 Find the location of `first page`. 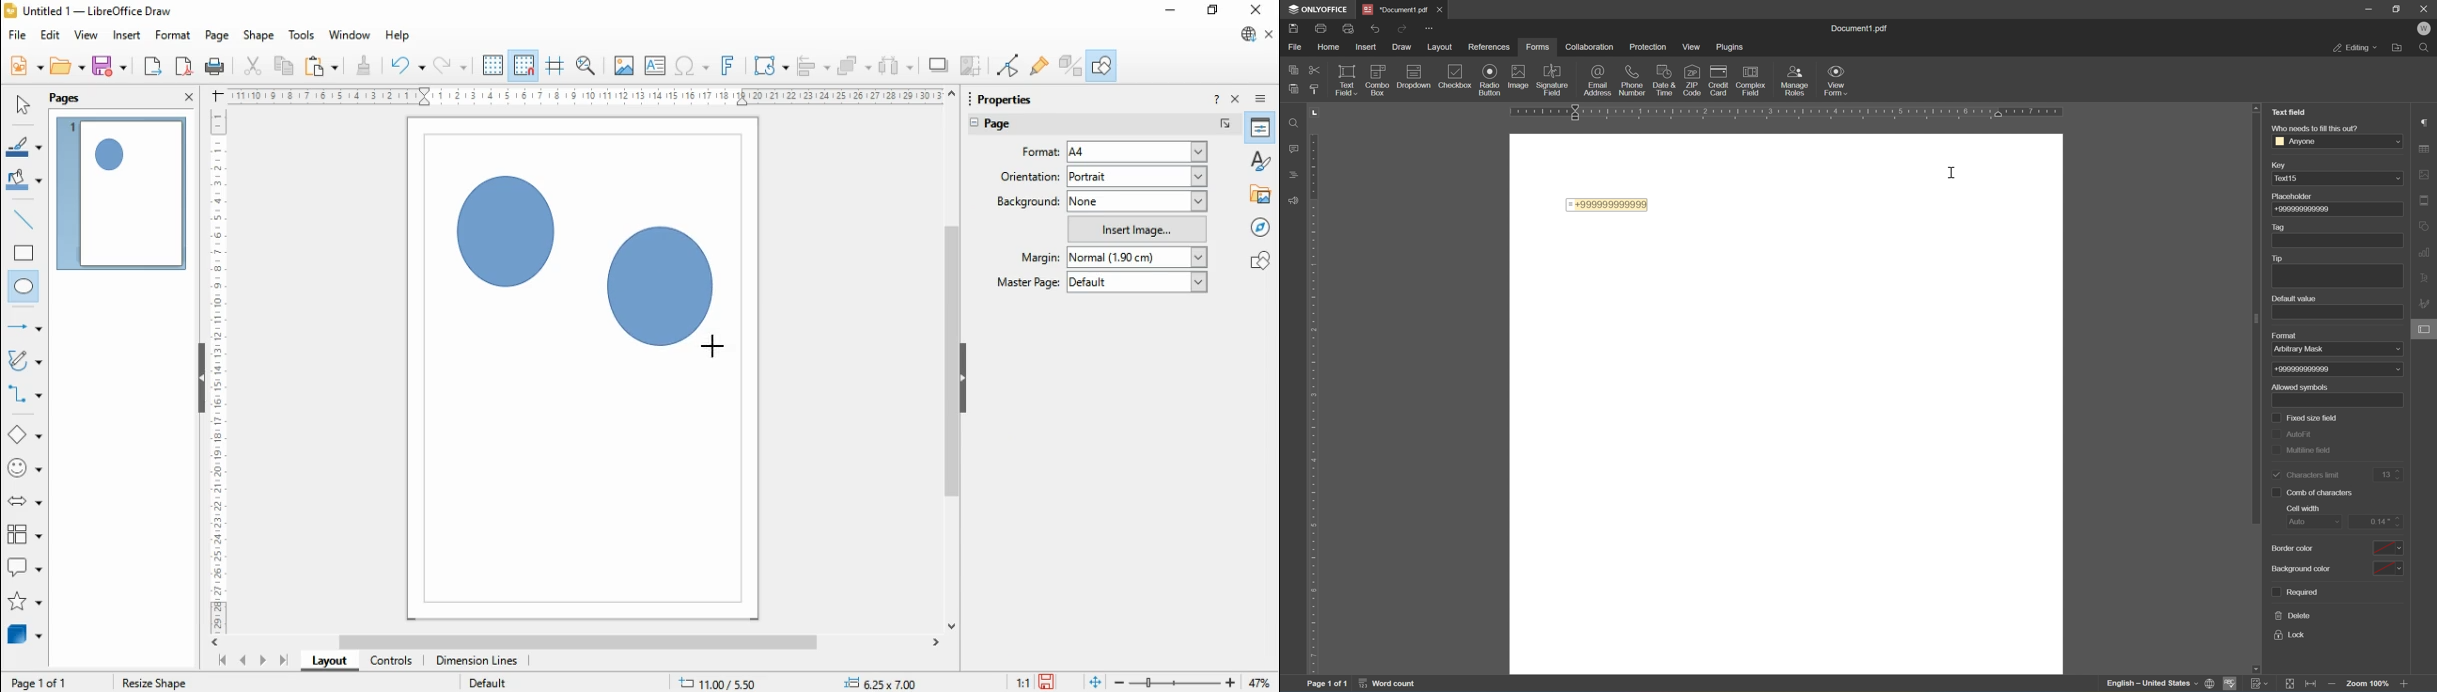

first page is located at coordinates (221, 661).